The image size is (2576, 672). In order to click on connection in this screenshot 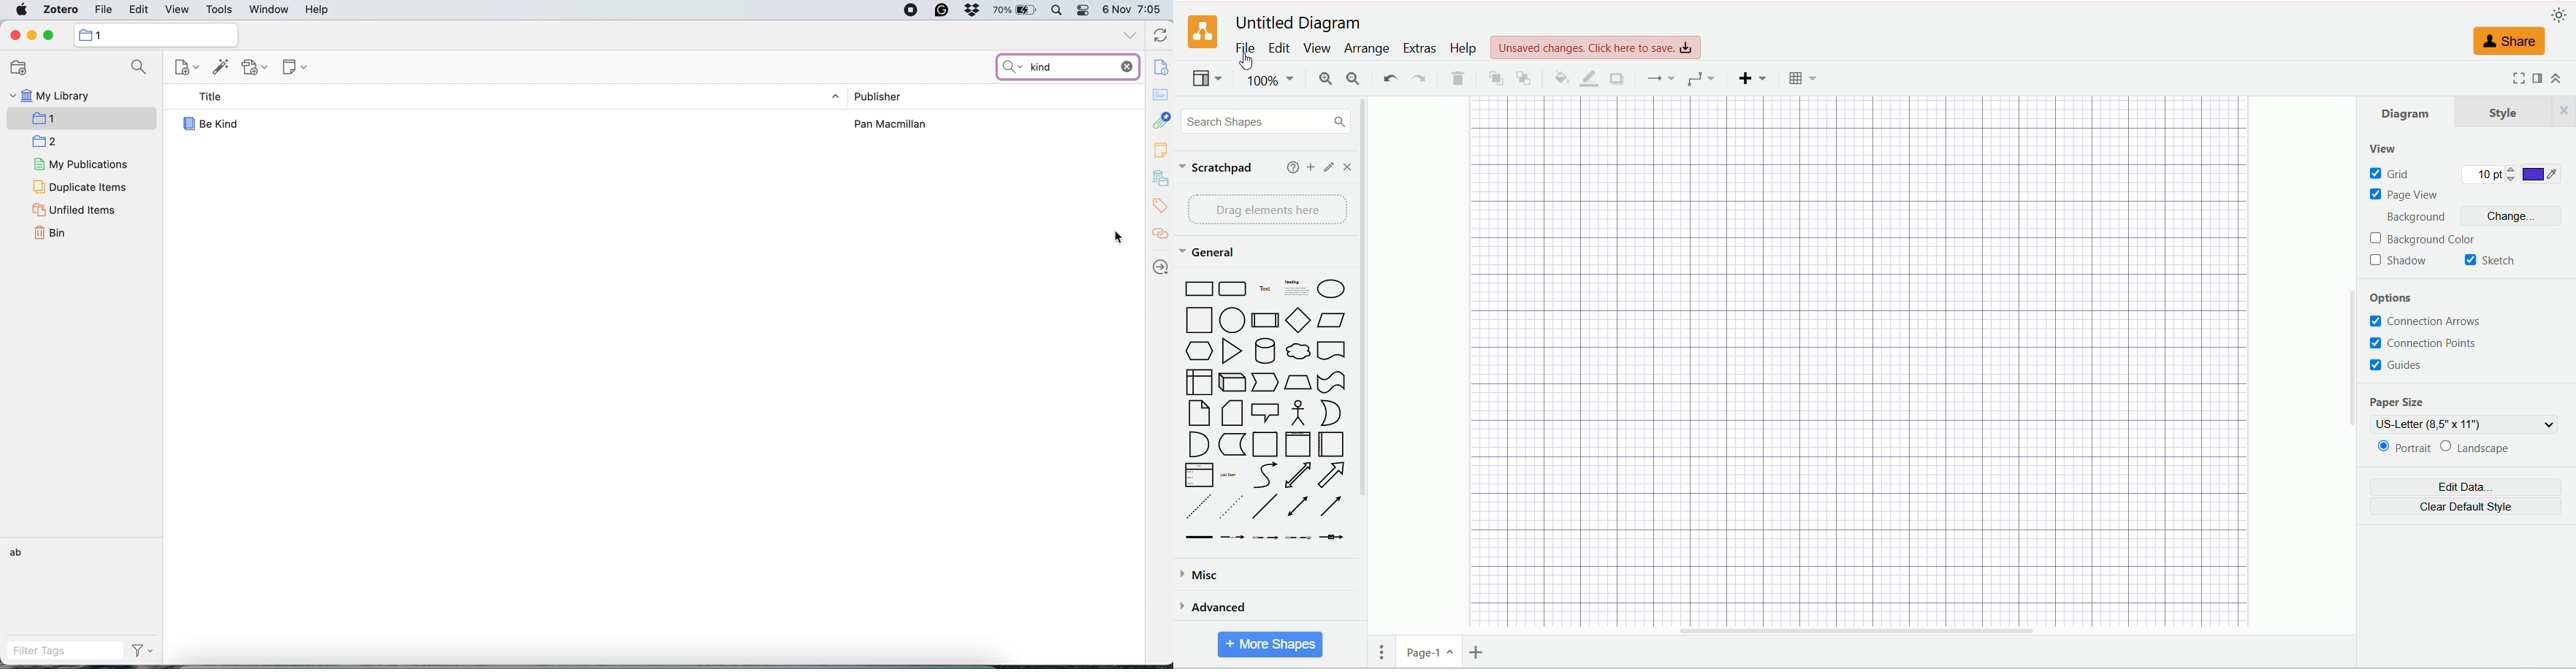, I will do `click(1701, 79)`.